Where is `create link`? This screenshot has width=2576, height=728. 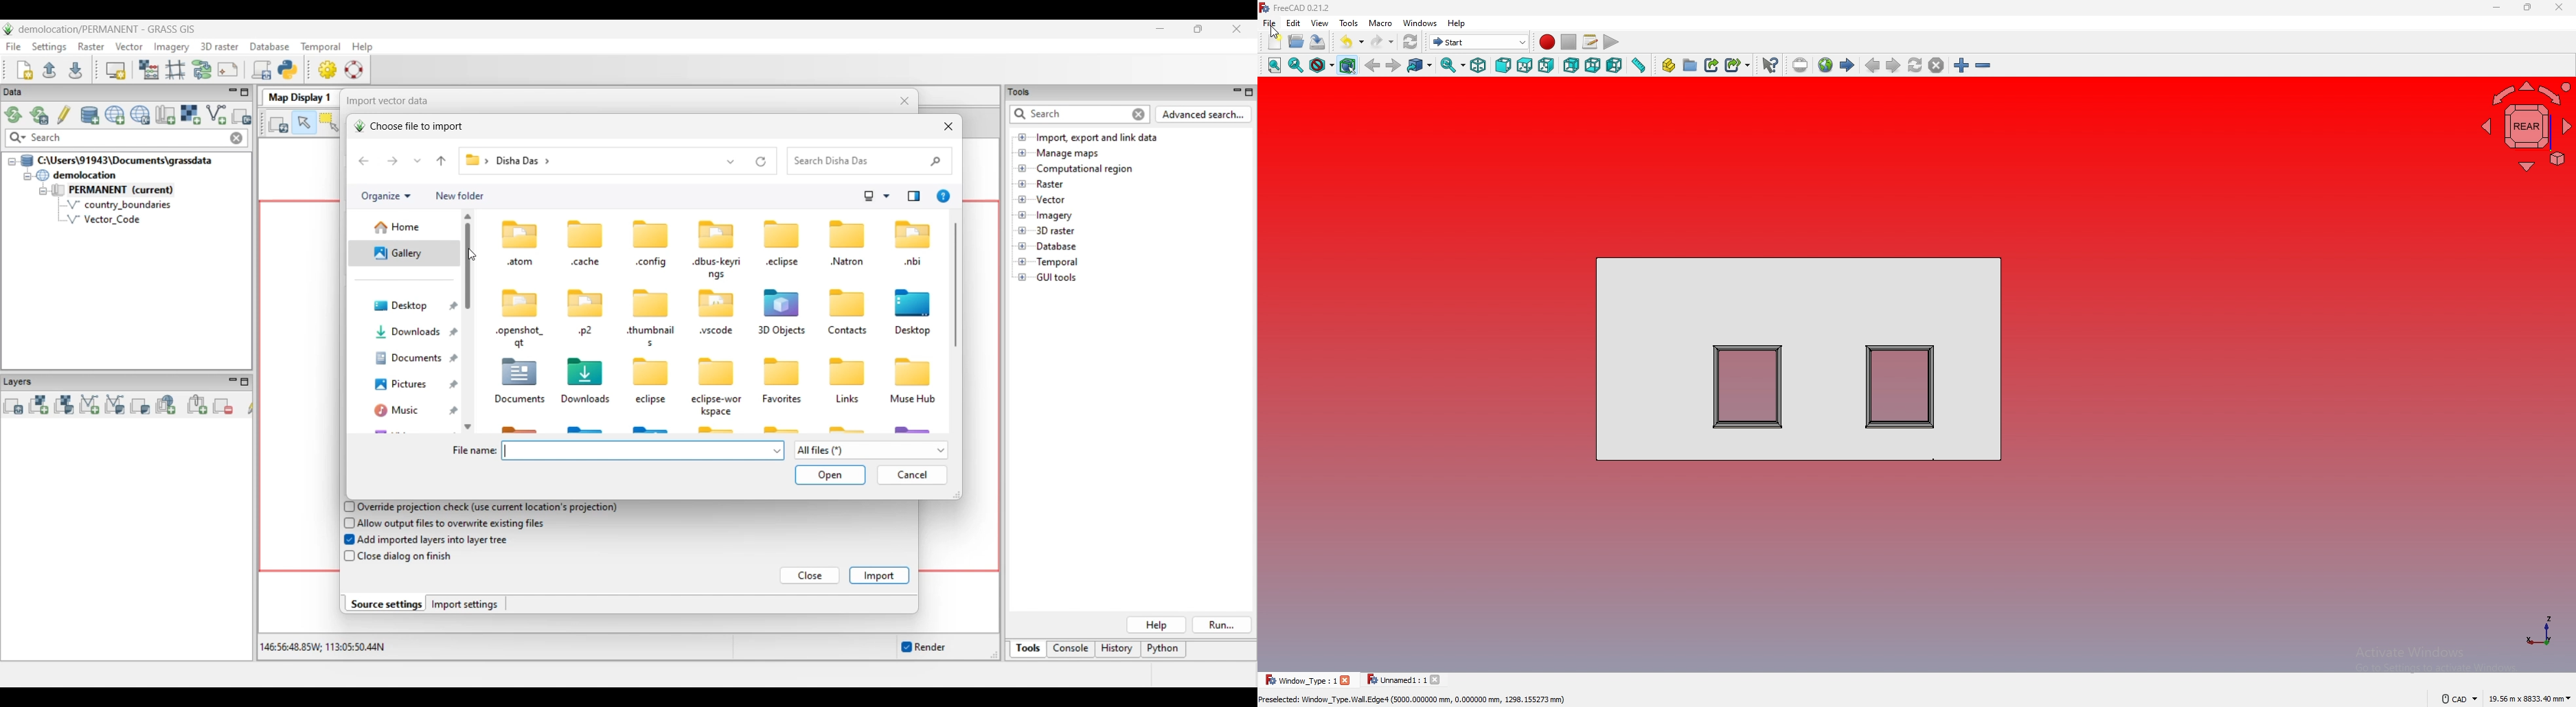
create link is located at coordinates (1712, 65).